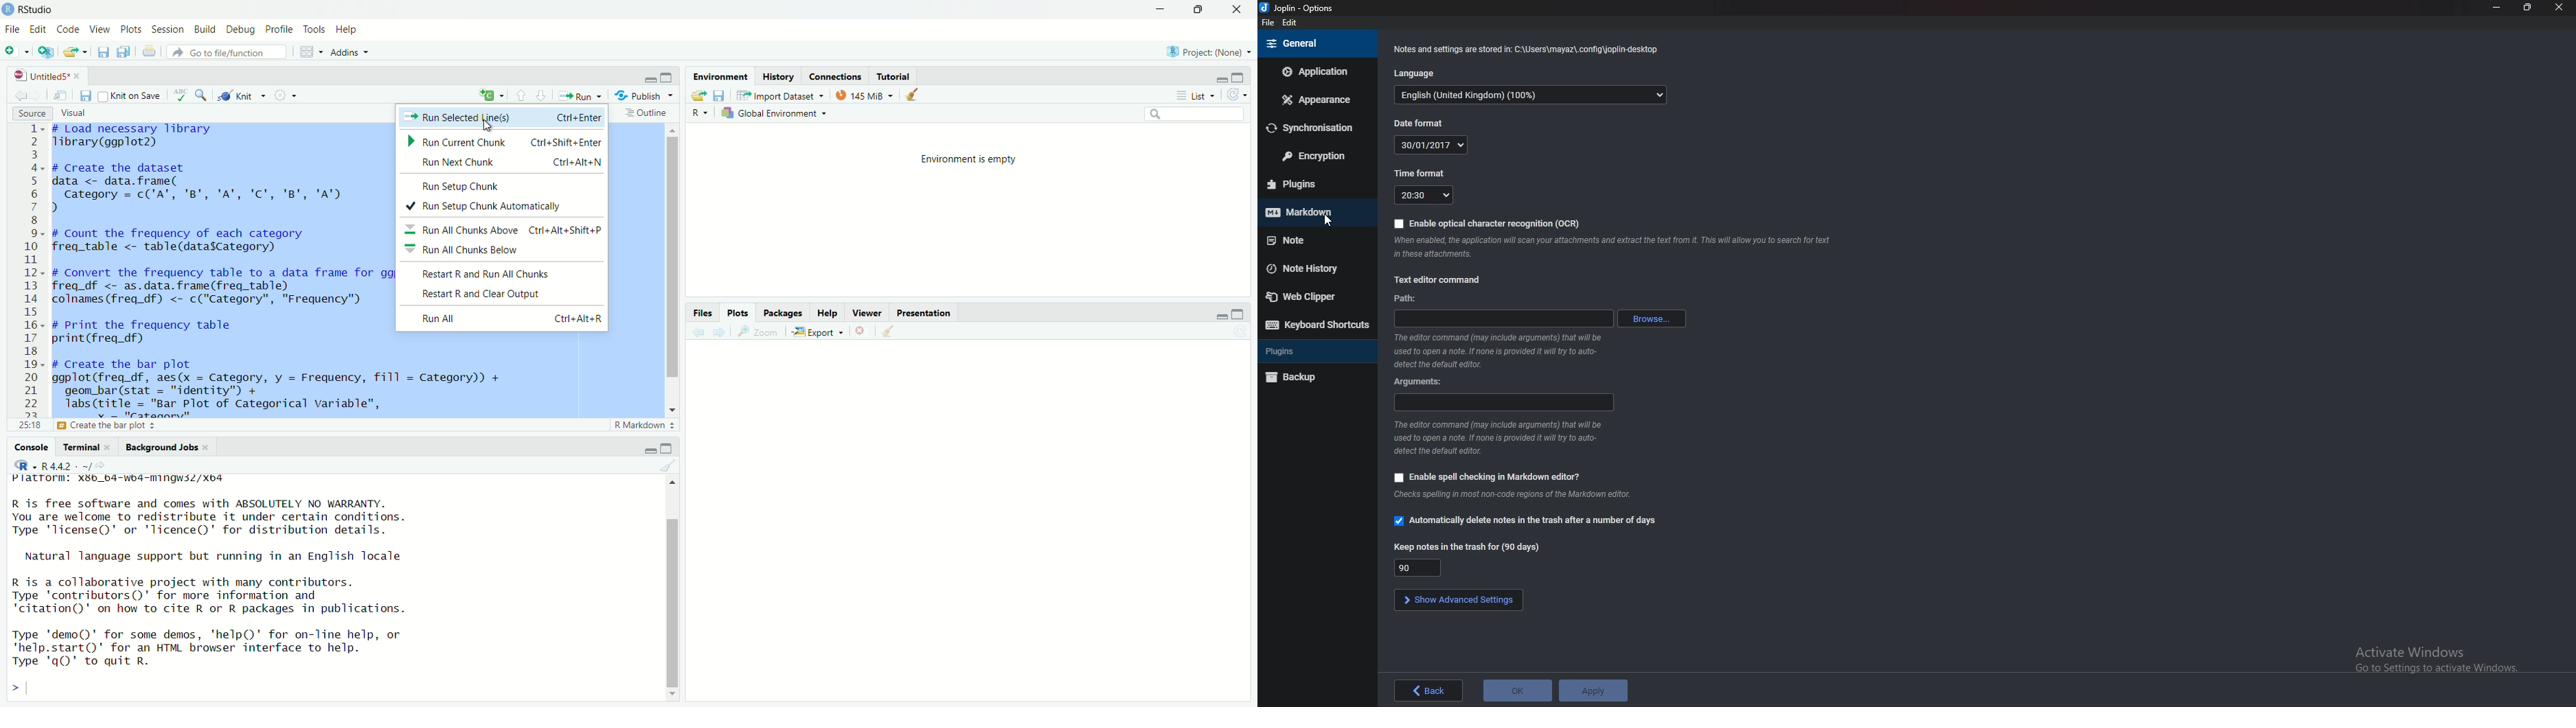 The height and width of the screenshot is (728, 2576). Describe the element at coordinates (671, 77) in the screenshot. I see `maximize` at that location.